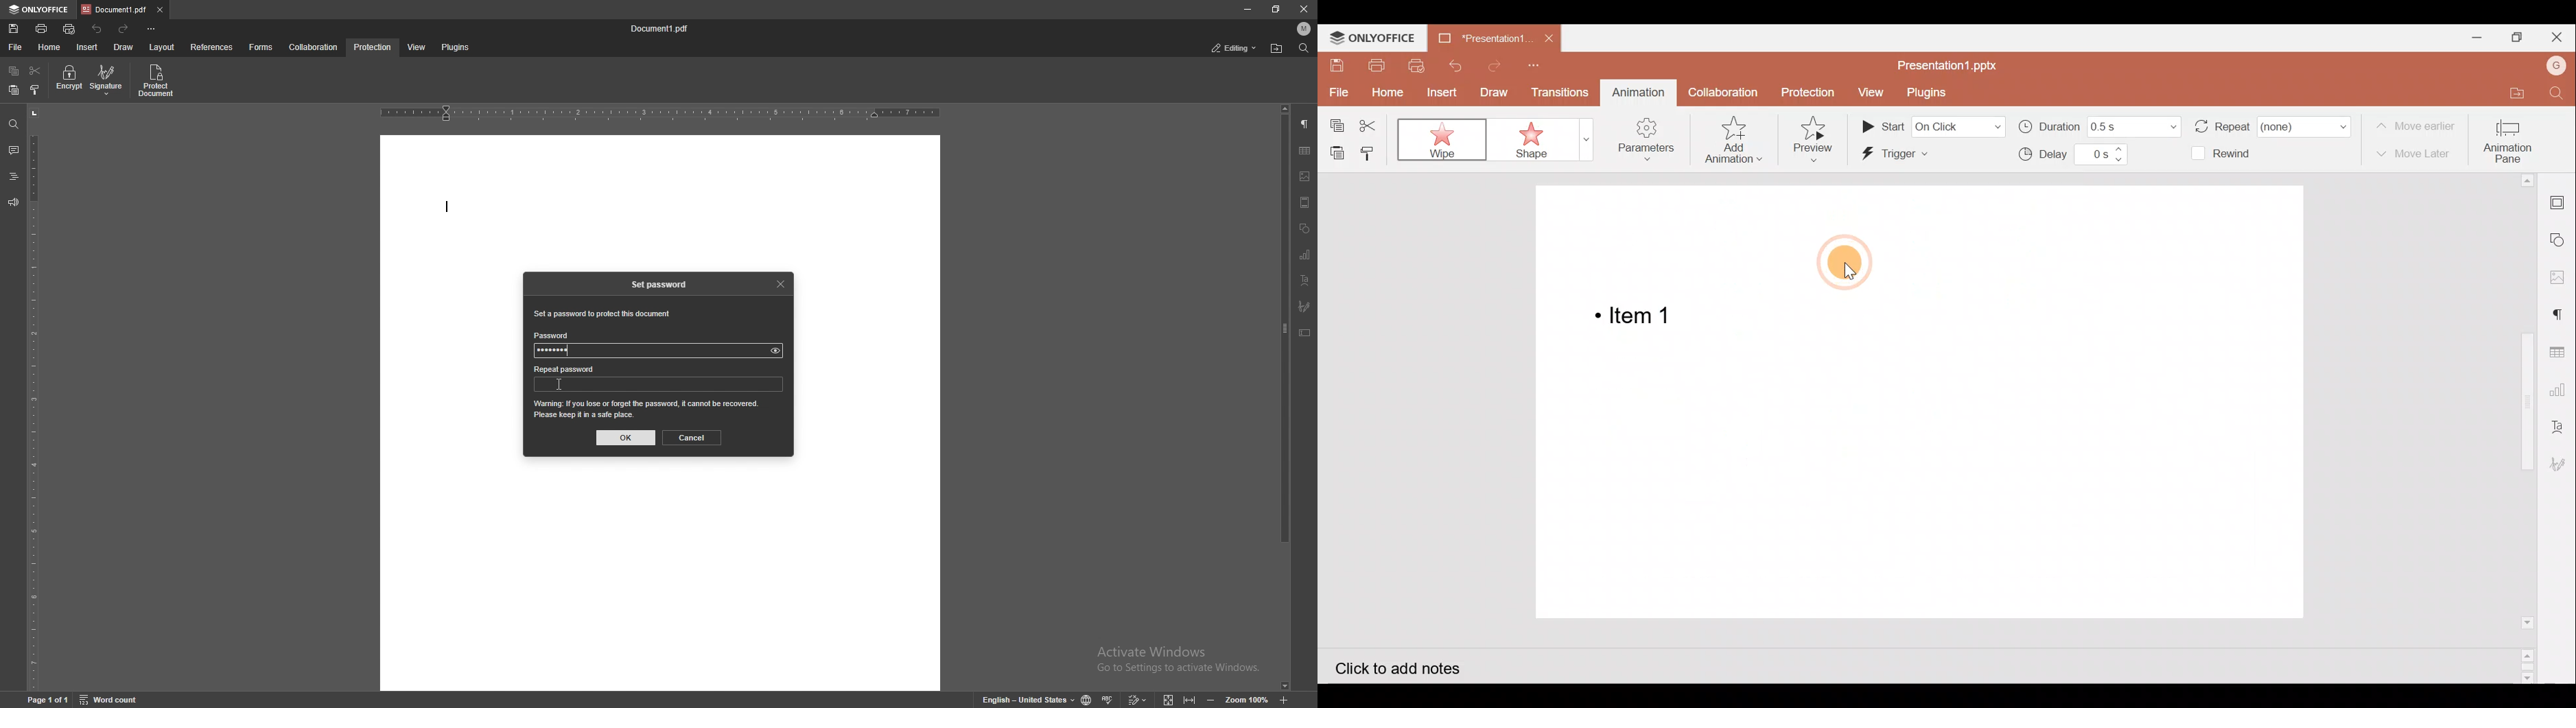  Describe the element at coordinates (2565, 387) in the screenshot. I see `Chart settings` at that location.